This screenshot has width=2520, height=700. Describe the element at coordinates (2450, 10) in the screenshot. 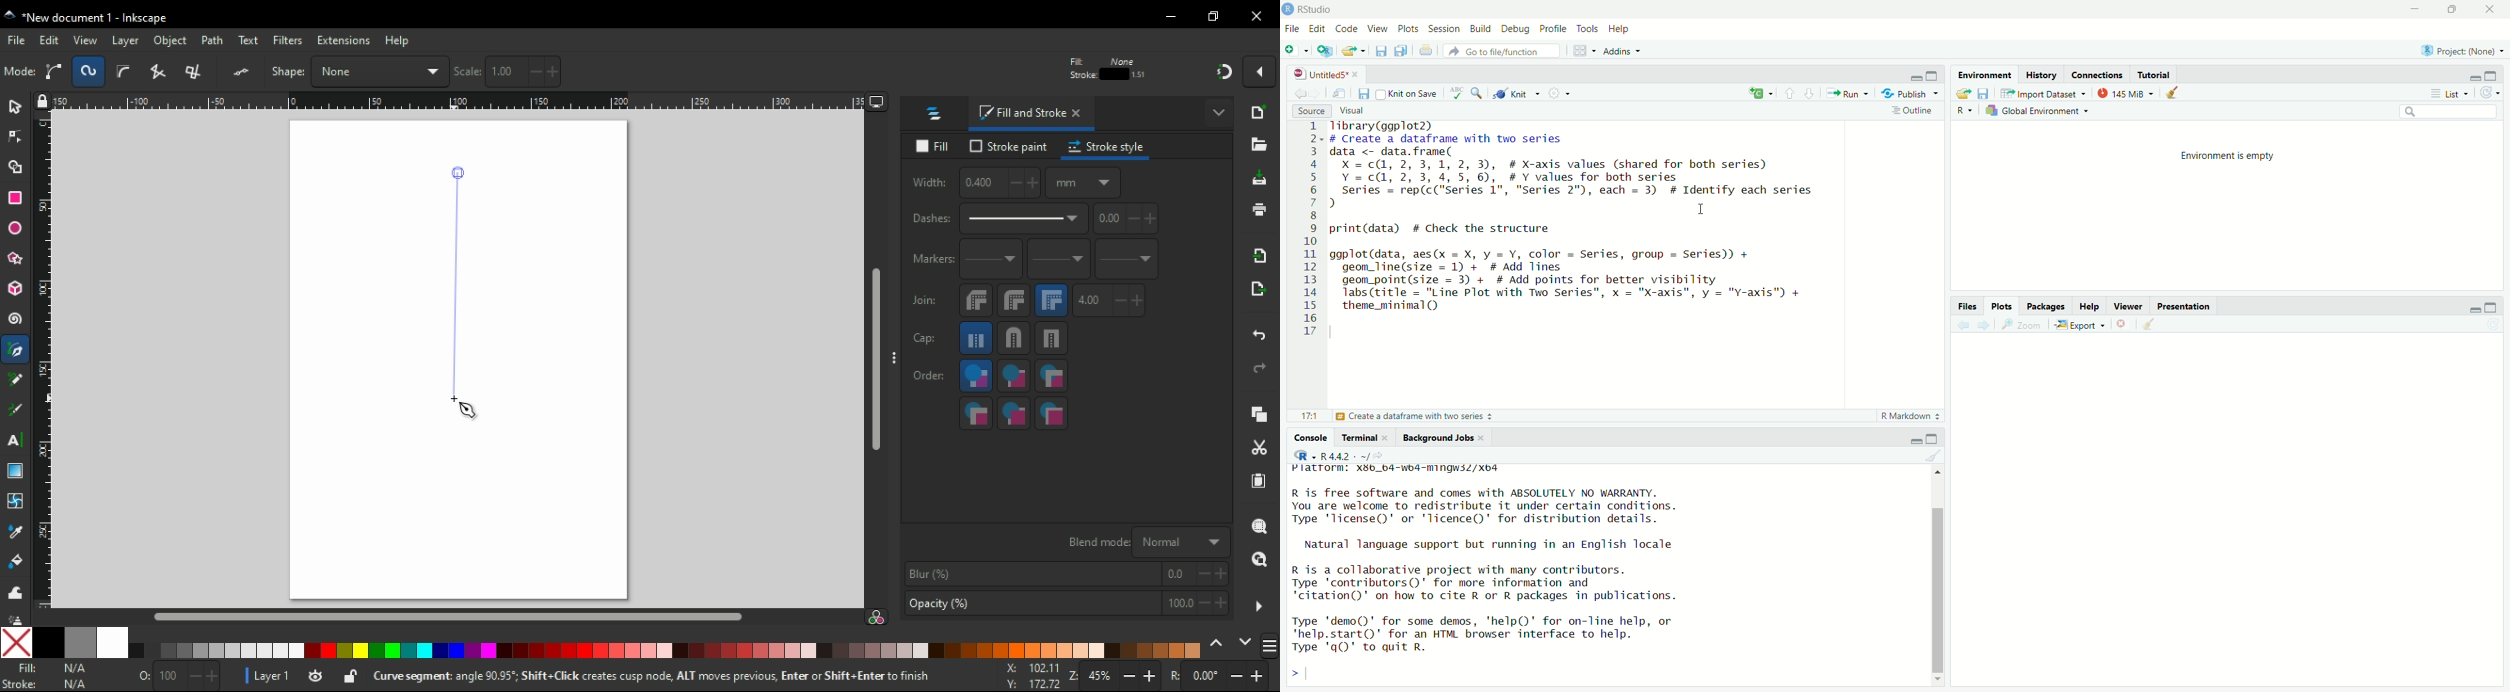

I see `Maximize` at that location.